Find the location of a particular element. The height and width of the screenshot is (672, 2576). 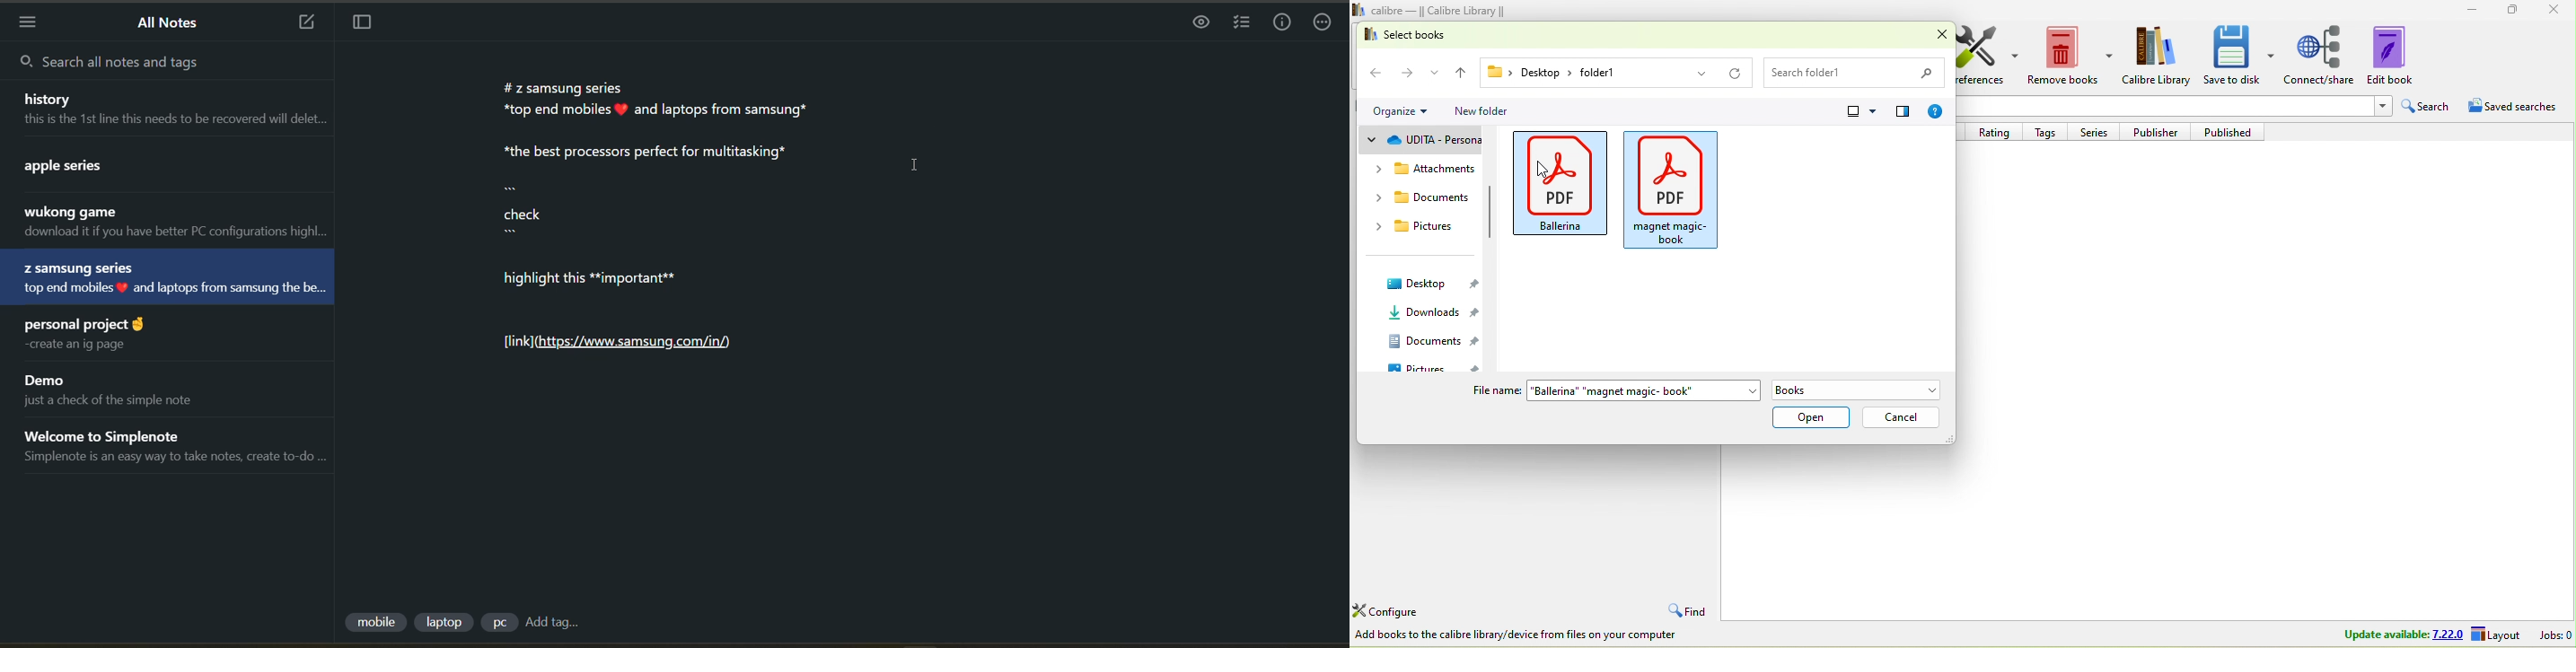

actions is located at coordinates (1323, 23).